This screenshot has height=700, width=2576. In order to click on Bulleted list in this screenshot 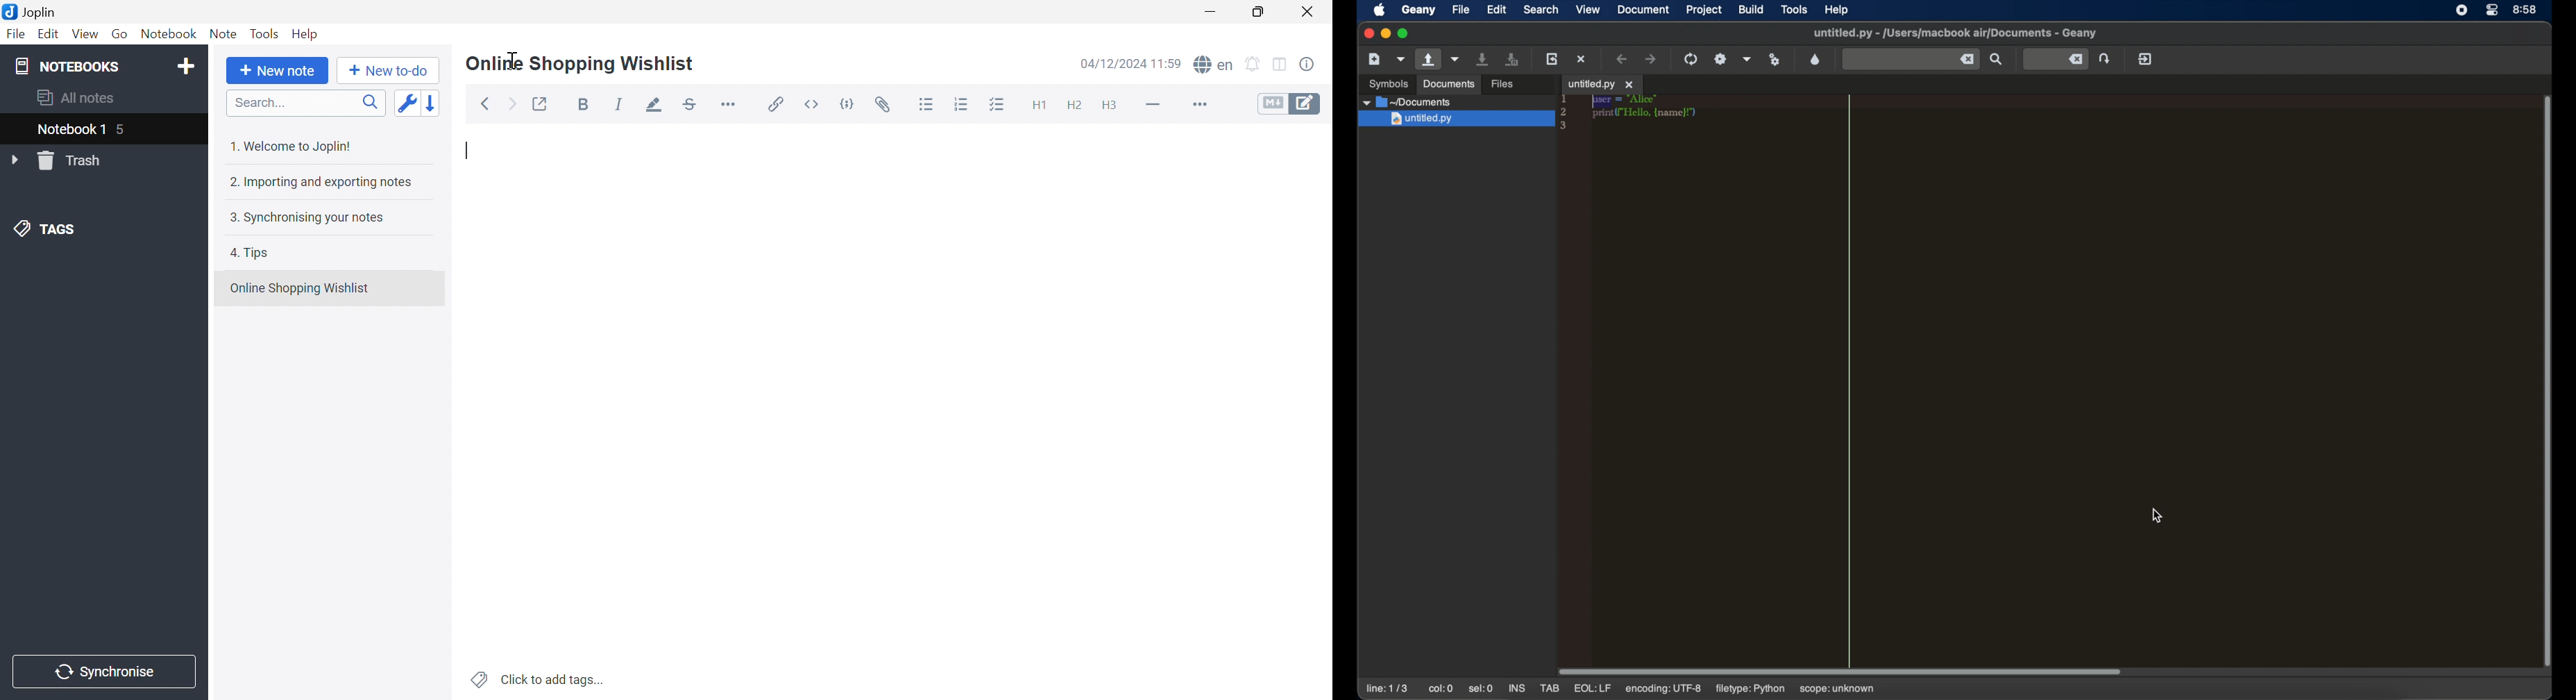, I will do `click(927, 106)`.